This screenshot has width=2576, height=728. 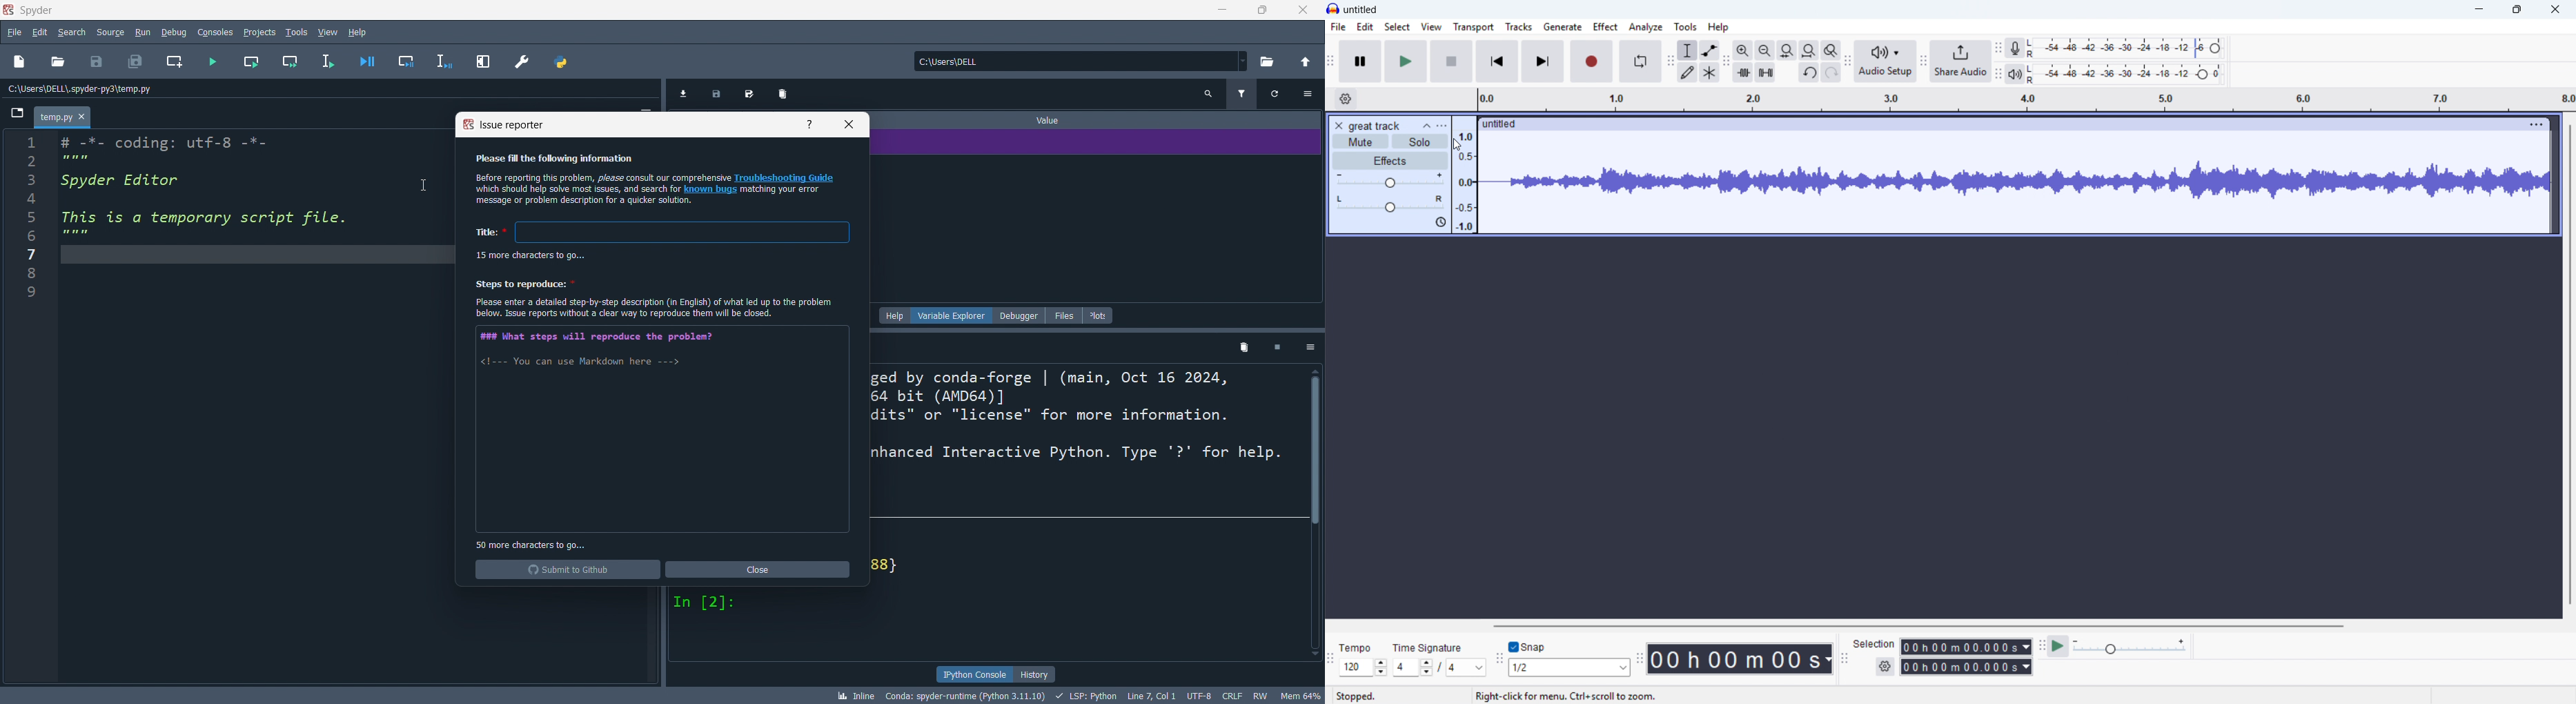 I want to click on report issue title bar, so click(x=507, y=125).